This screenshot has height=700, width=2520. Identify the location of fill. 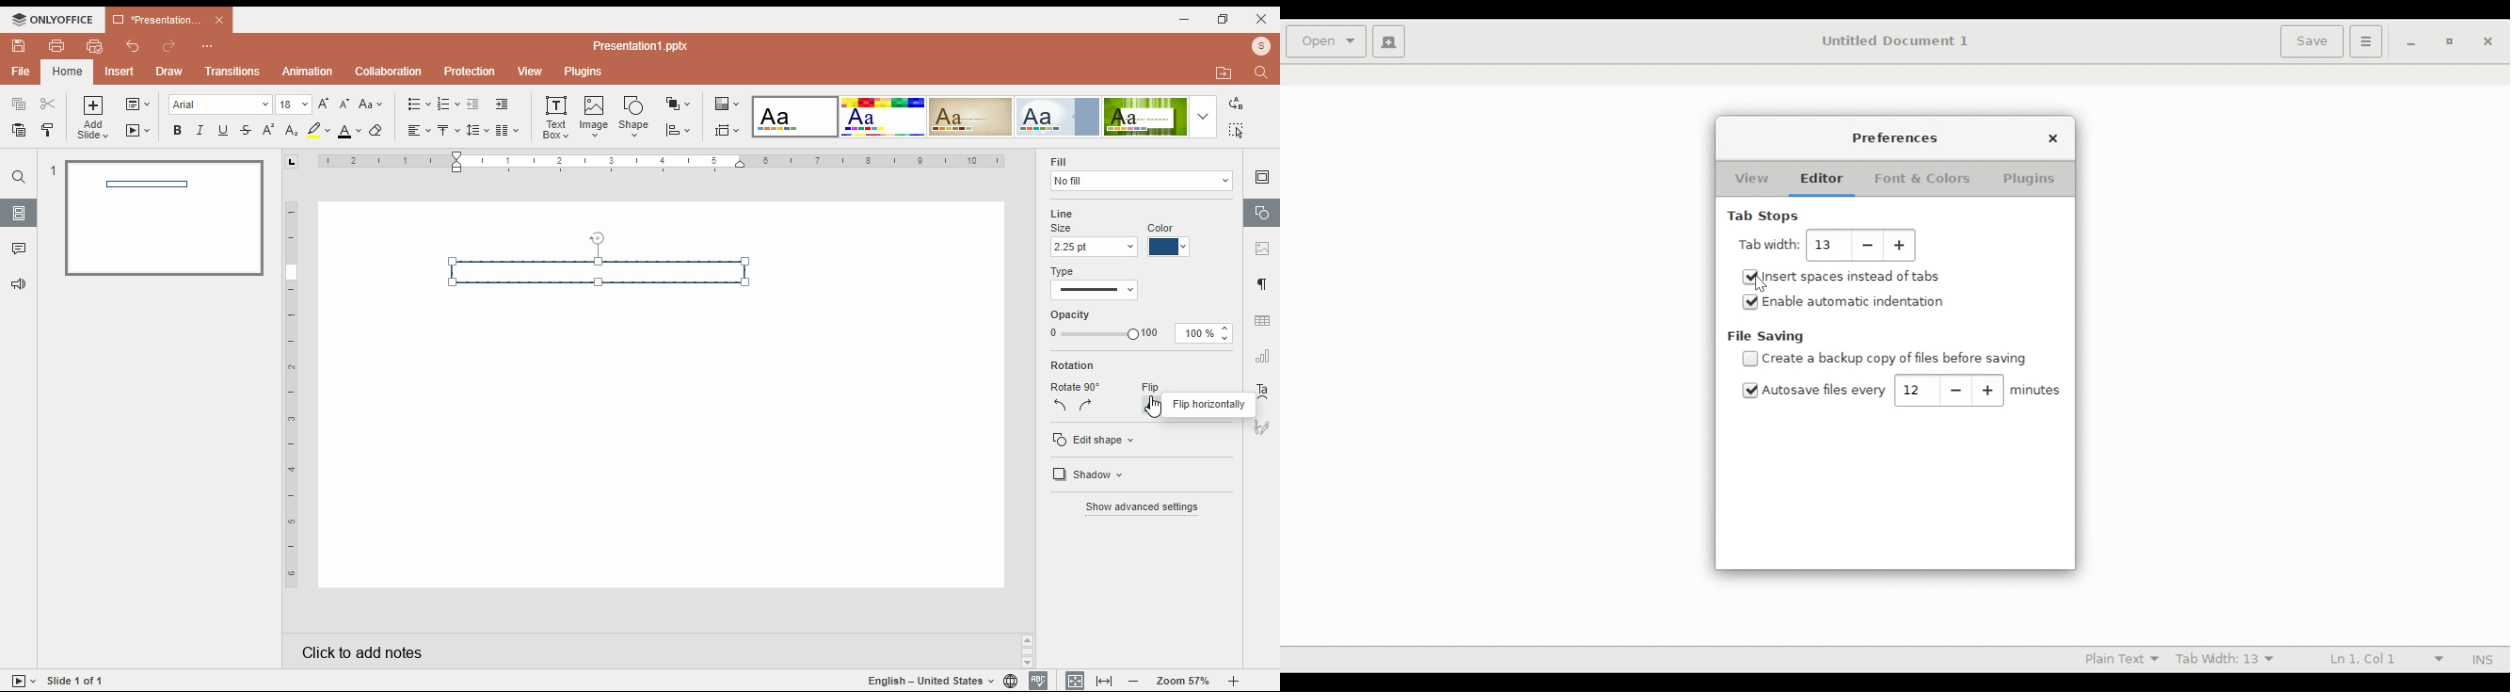
(1059, 161).